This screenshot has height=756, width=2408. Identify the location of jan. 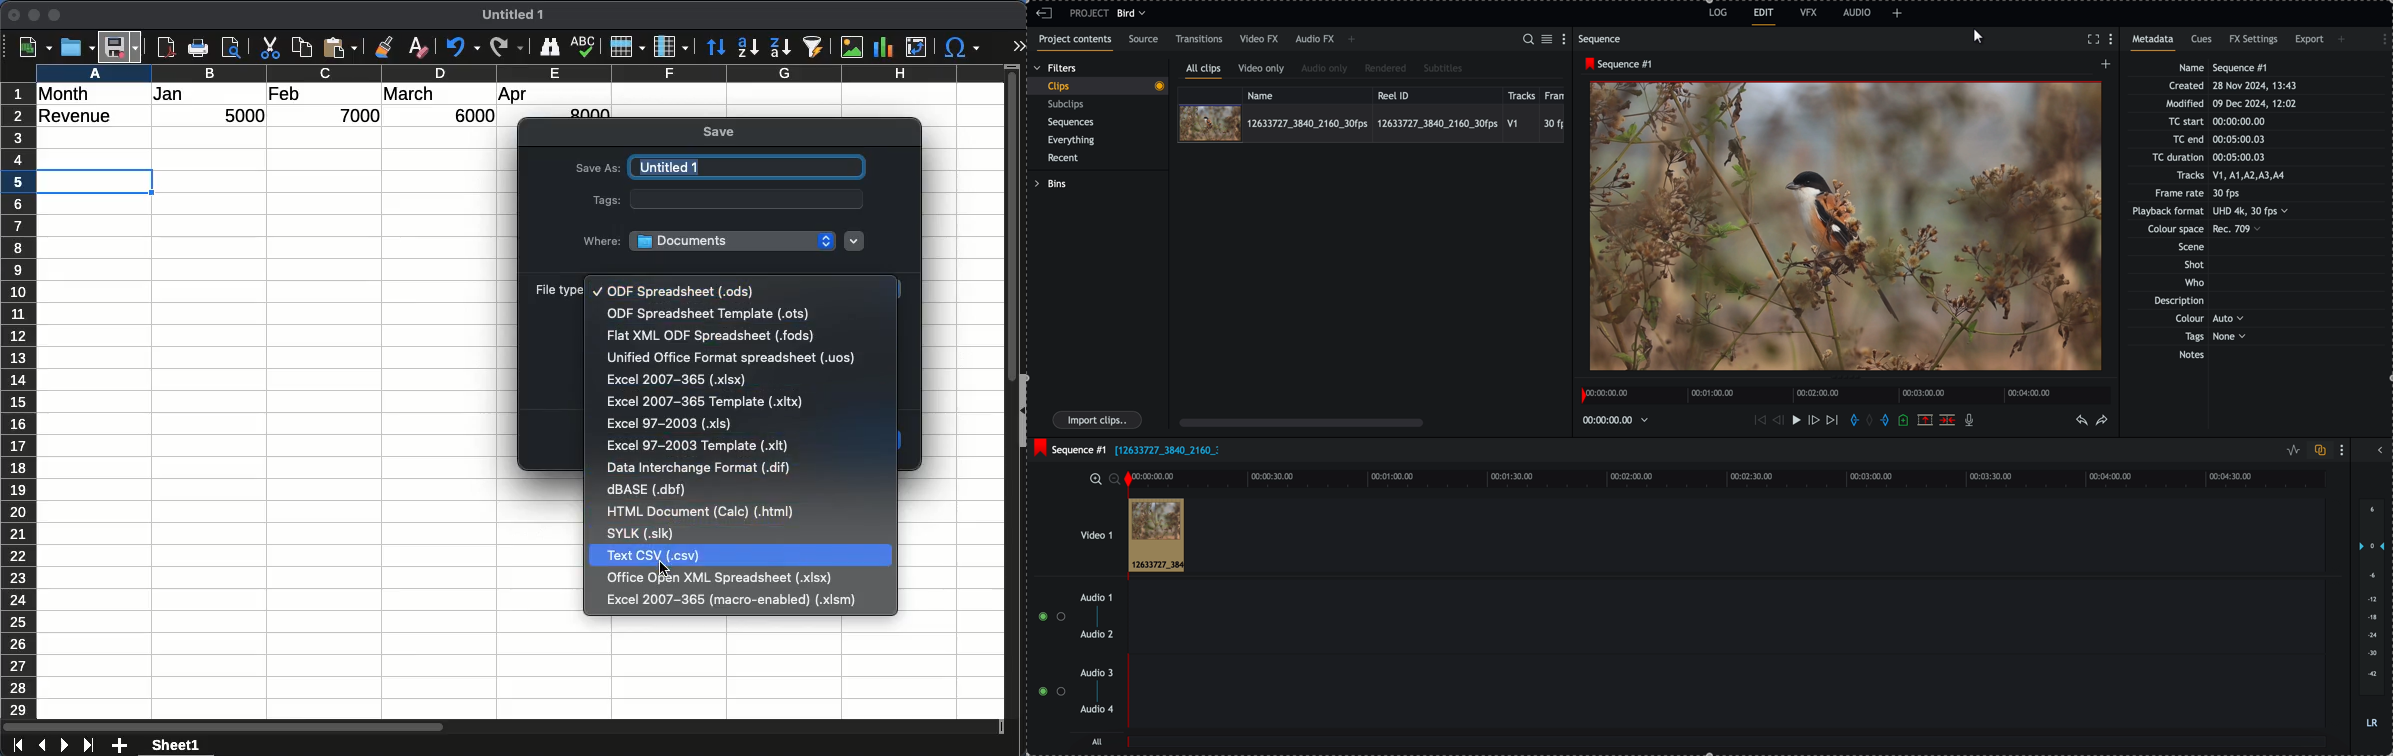
(179, 95).